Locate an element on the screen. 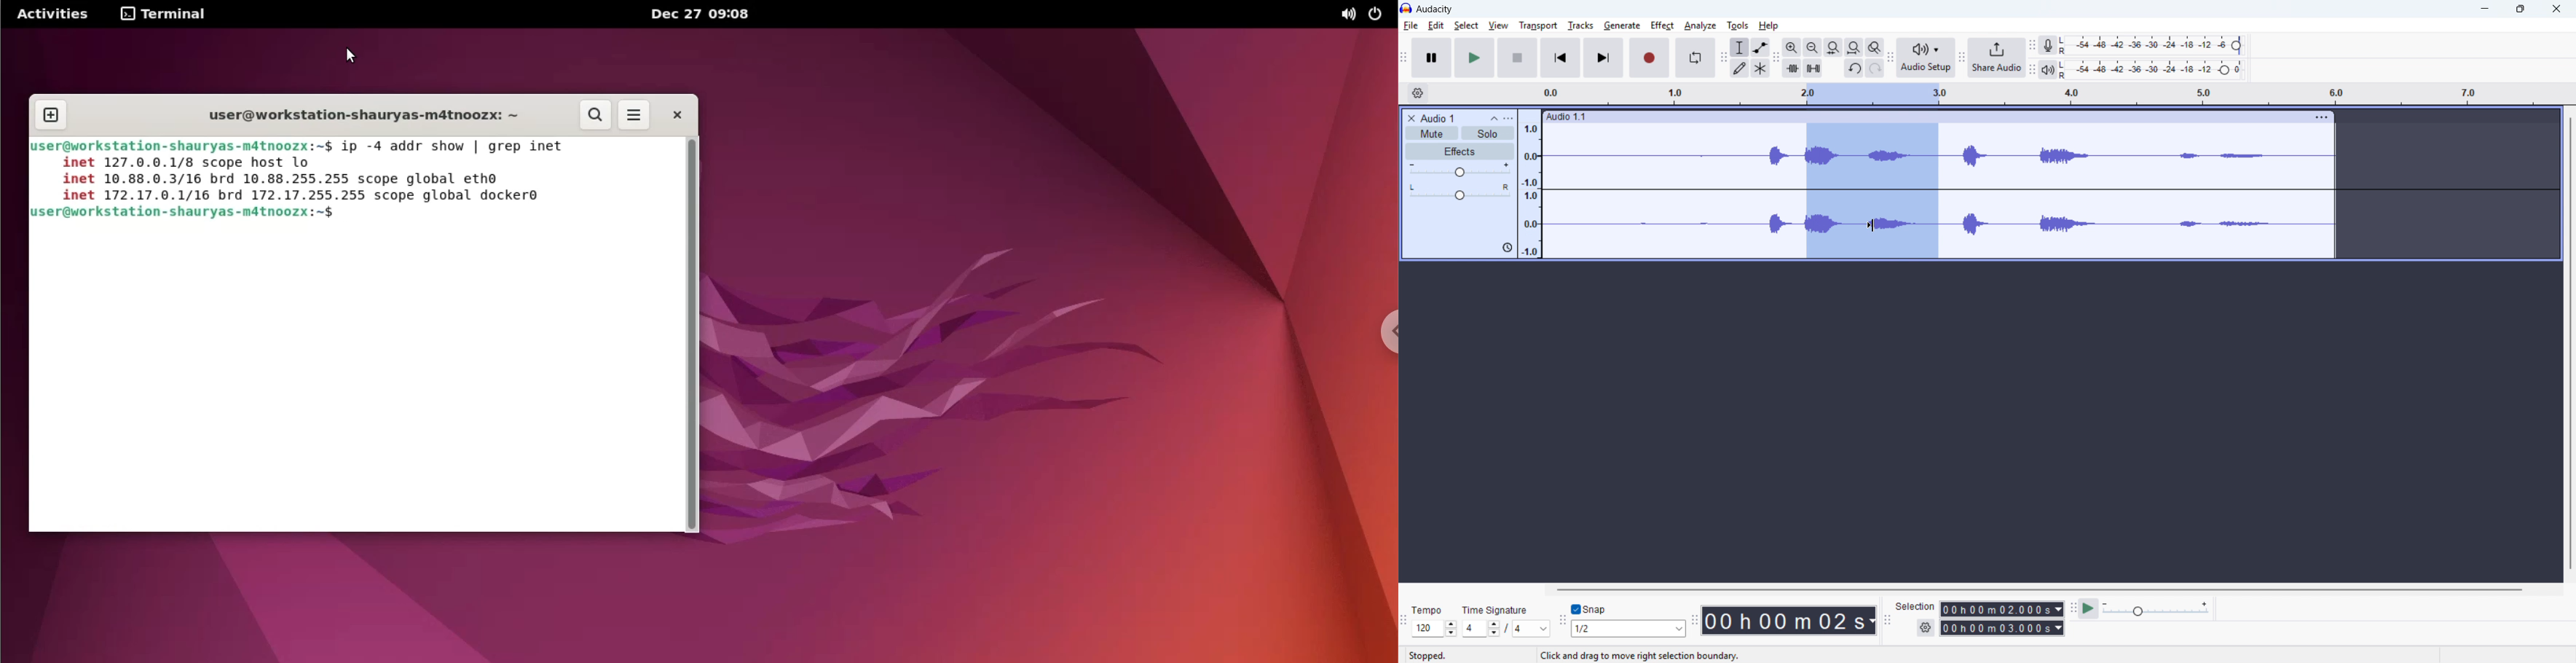 The height and width of the screenshot is (672, 2576). Mute is located at coordinates (1431, 133).